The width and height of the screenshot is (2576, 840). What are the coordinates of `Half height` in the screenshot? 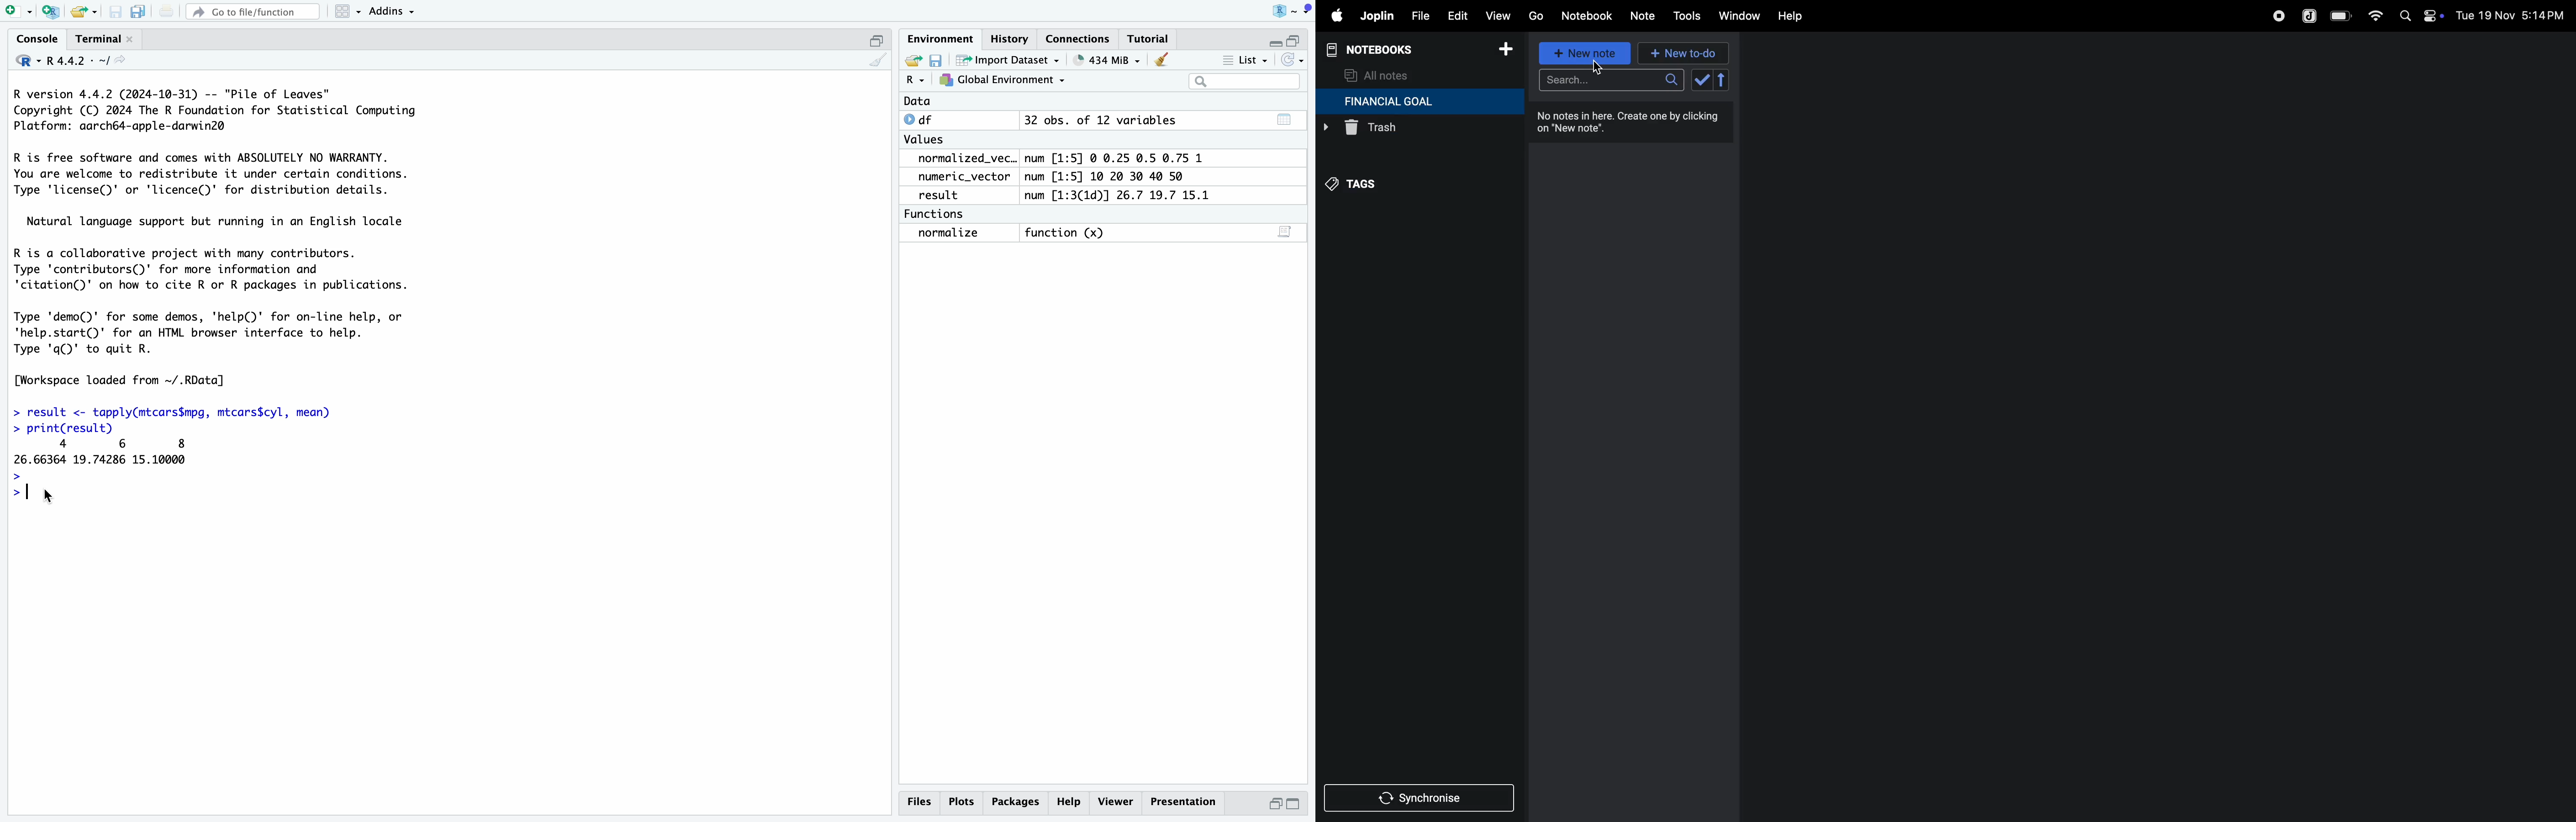 It's located at (1275, 803).